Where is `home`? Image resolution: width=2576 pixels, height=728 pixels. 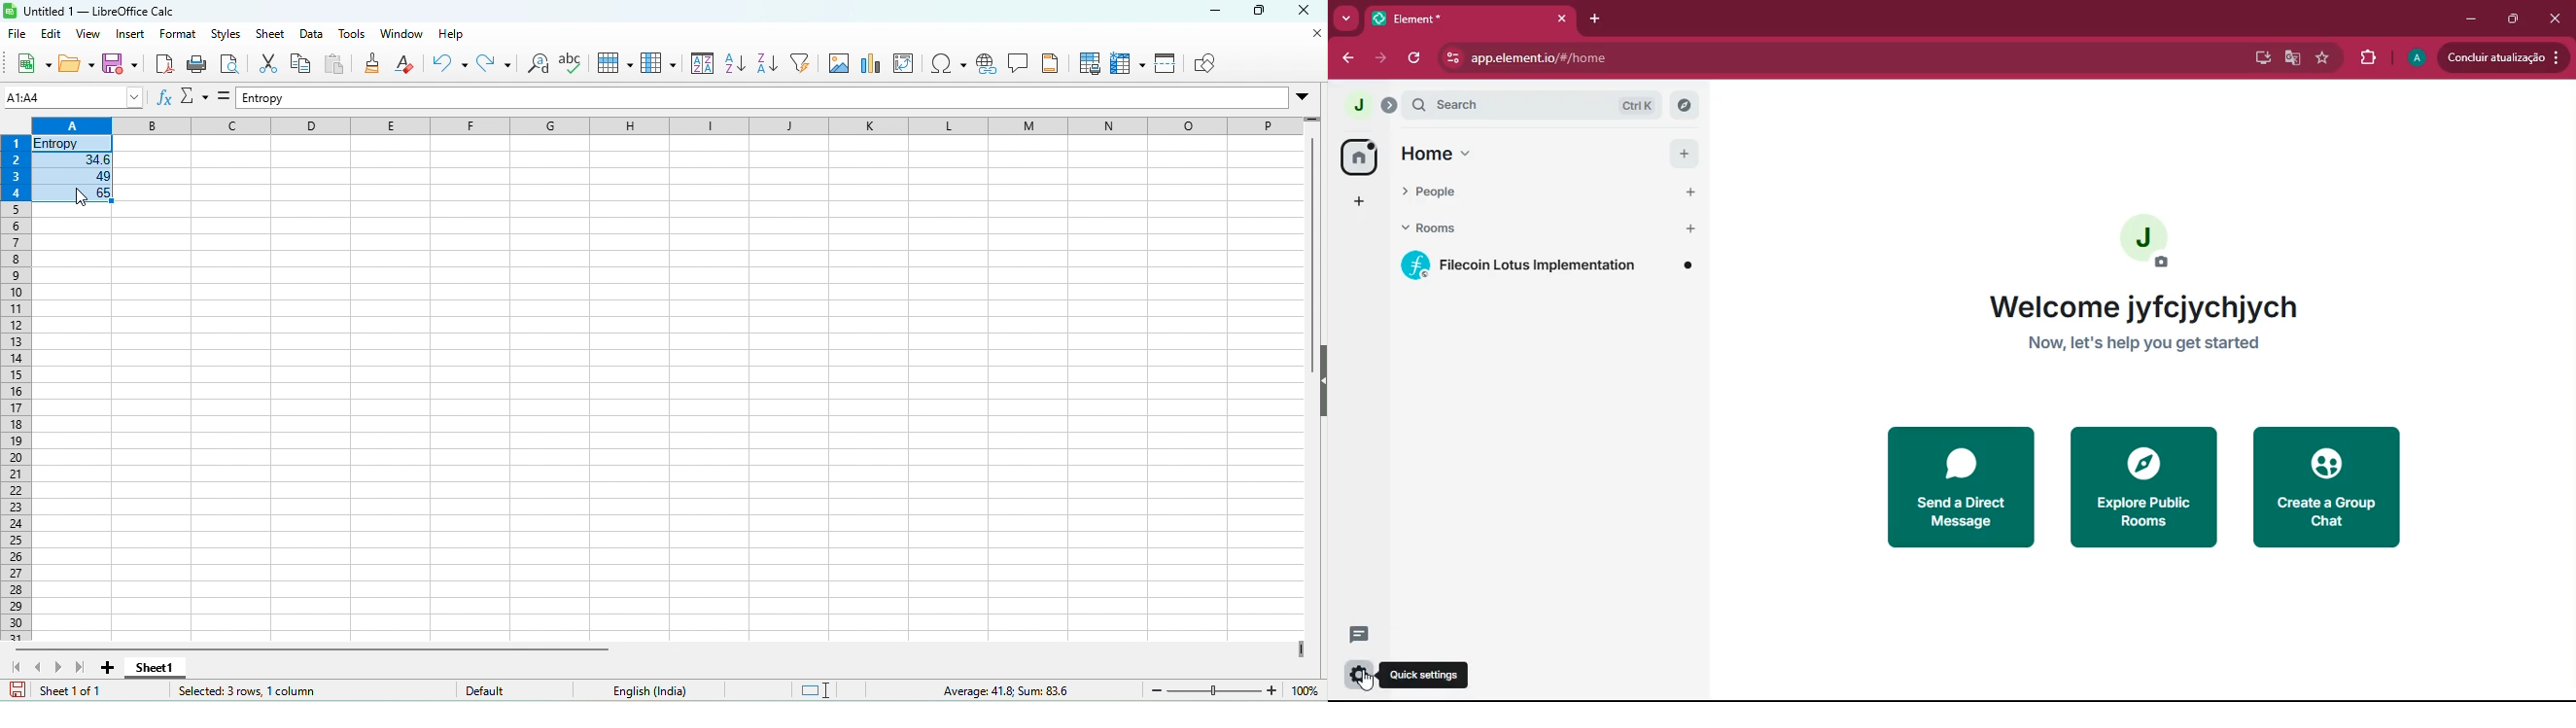
home is located at coordinates (1446, 154).